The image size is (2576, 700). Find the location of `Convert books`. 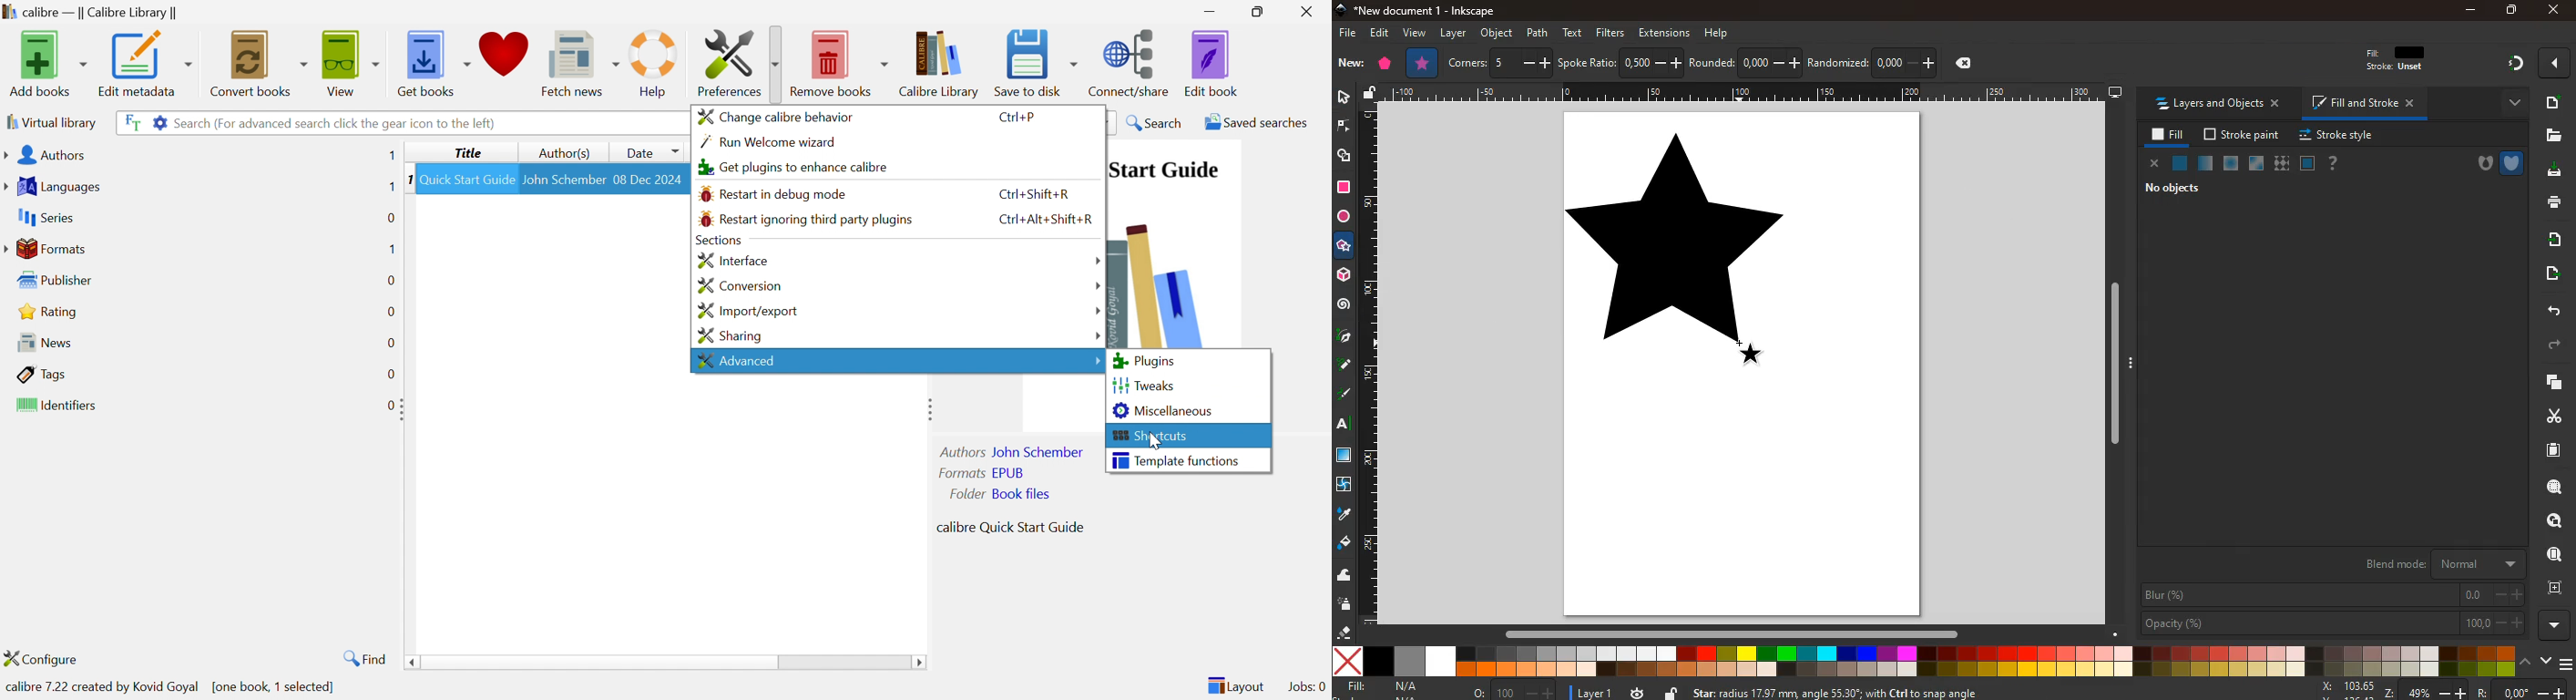

Convert books is located at coordinates (257, 62).